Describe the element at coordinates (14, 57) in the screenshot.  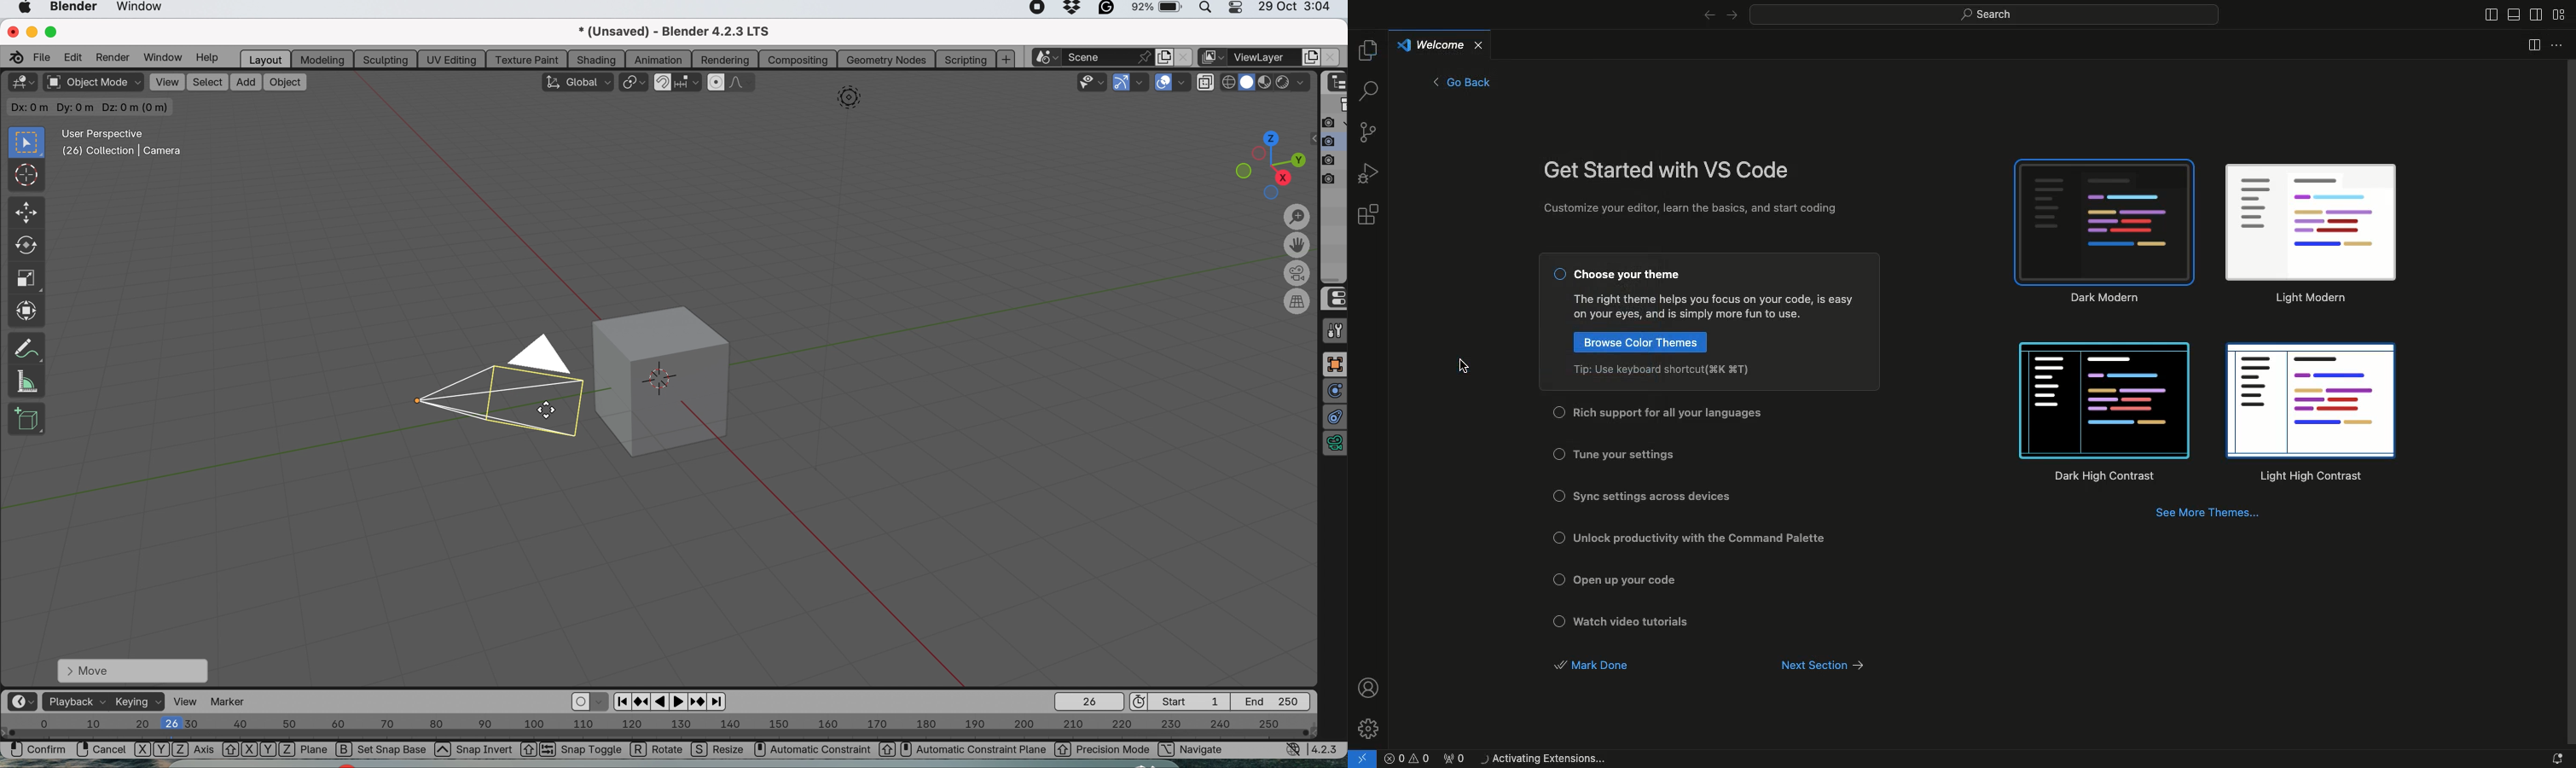
I see `blender logo` at that location.